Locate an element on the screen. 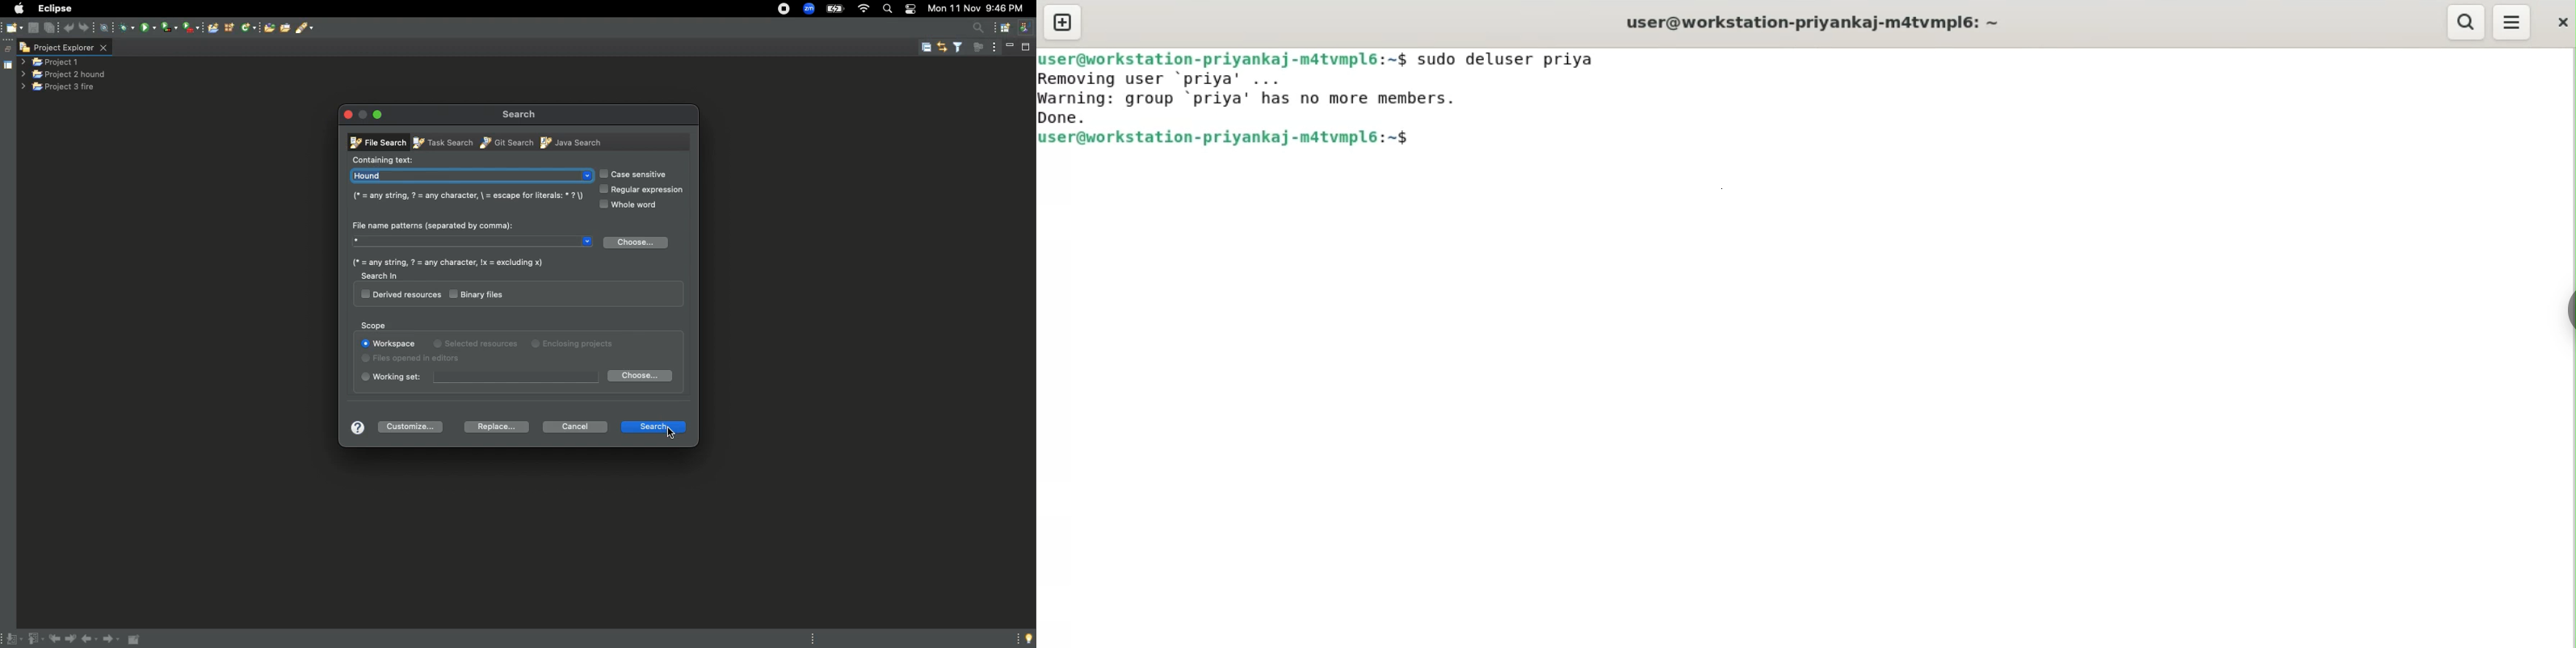  focus on active activity is located at coordinates (978, 50).